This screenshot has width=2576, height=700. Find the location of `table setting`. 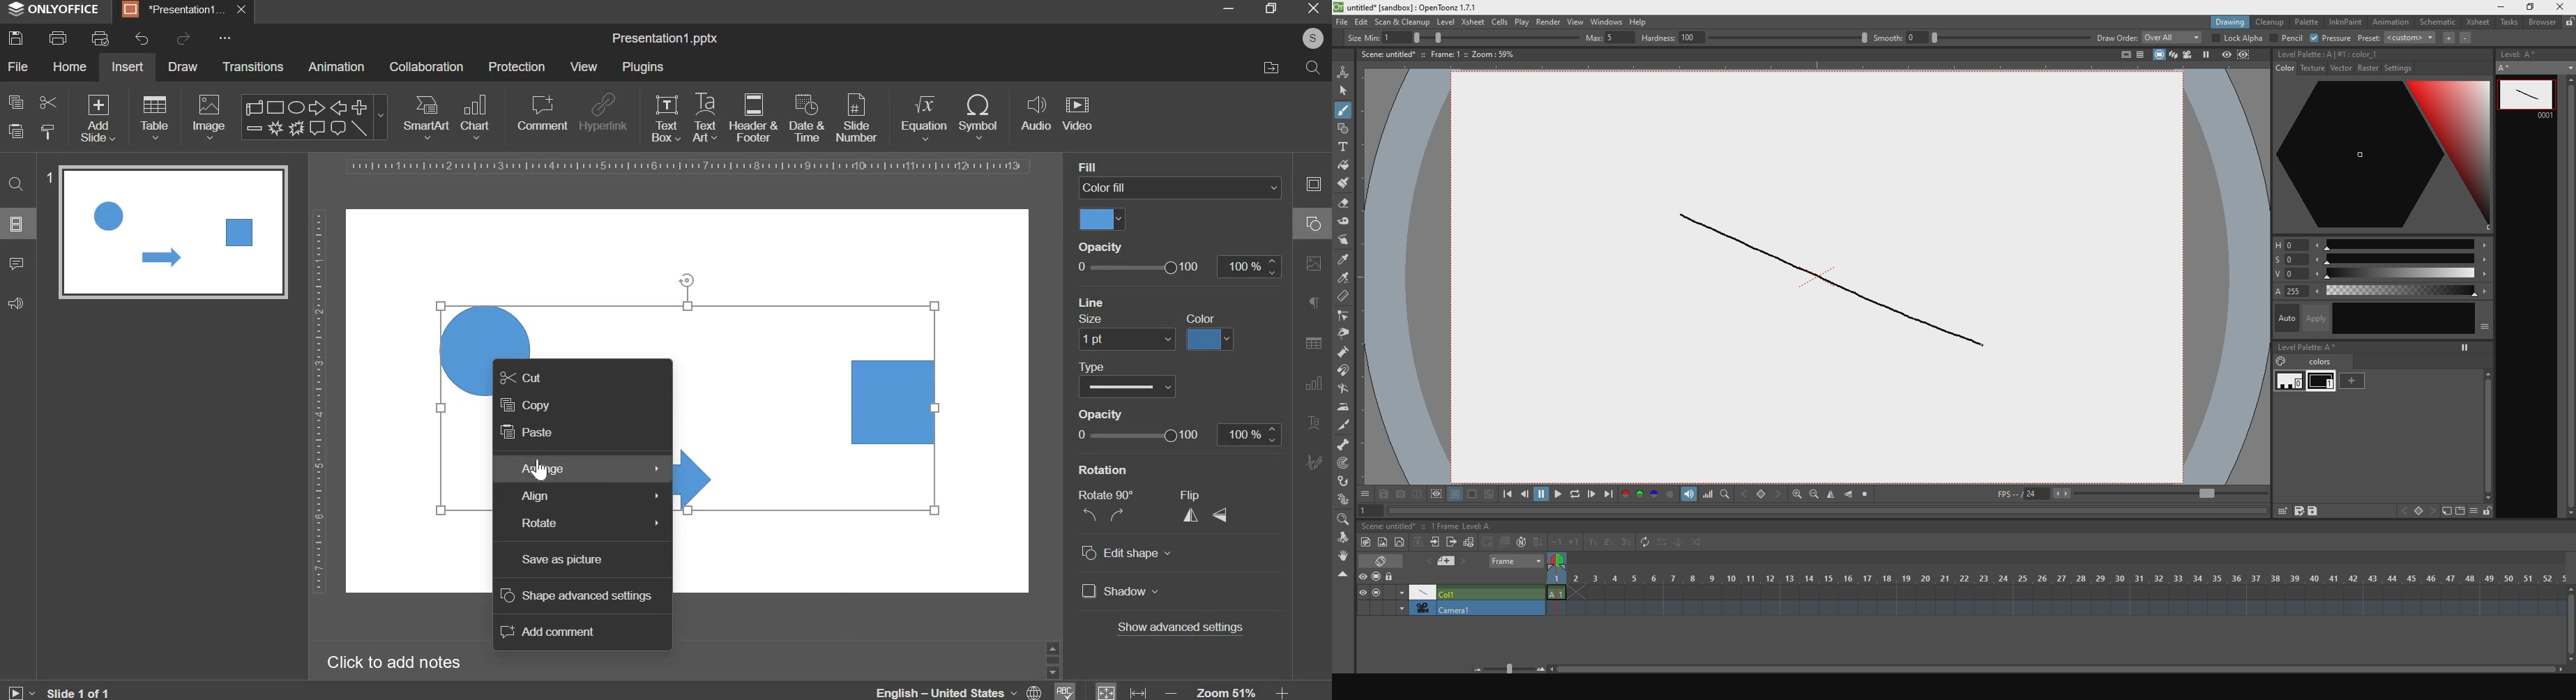

table setting is located at coordinates (1313, 342).